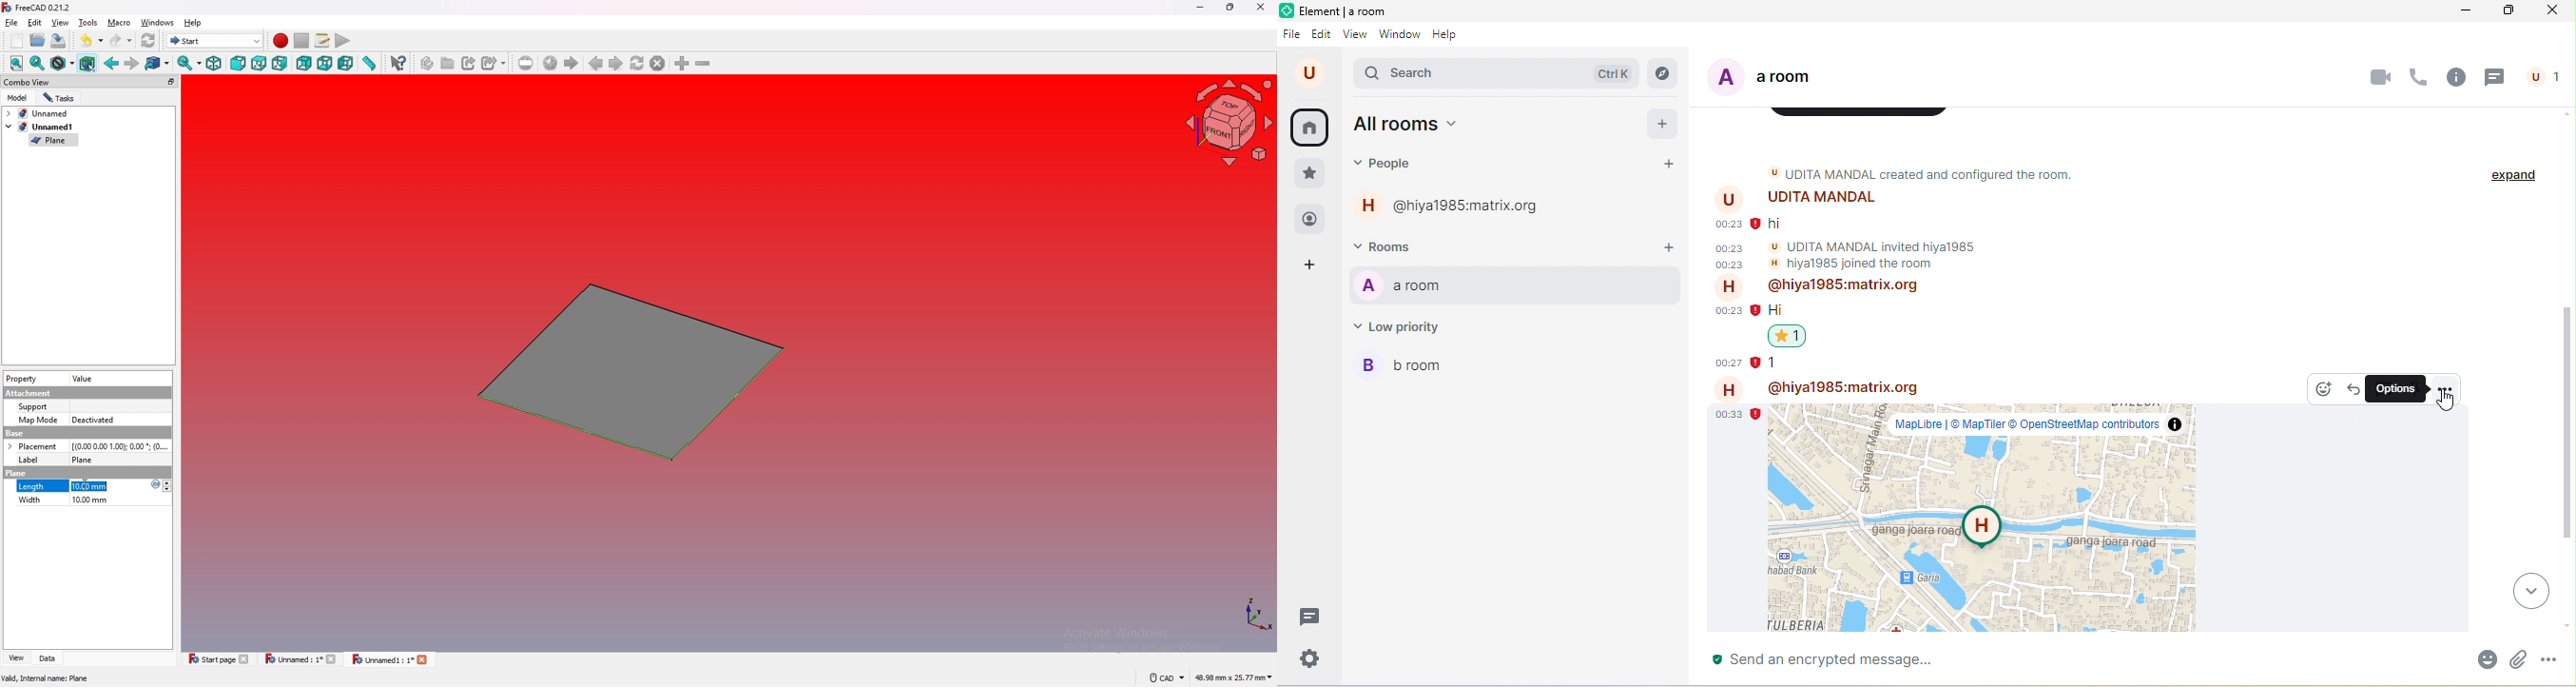 Image resolution: width=2576 pixels, height=700 pixels. Describe the element at coordinates (1756, 310) in the screenshot. I see `error message` at that location.